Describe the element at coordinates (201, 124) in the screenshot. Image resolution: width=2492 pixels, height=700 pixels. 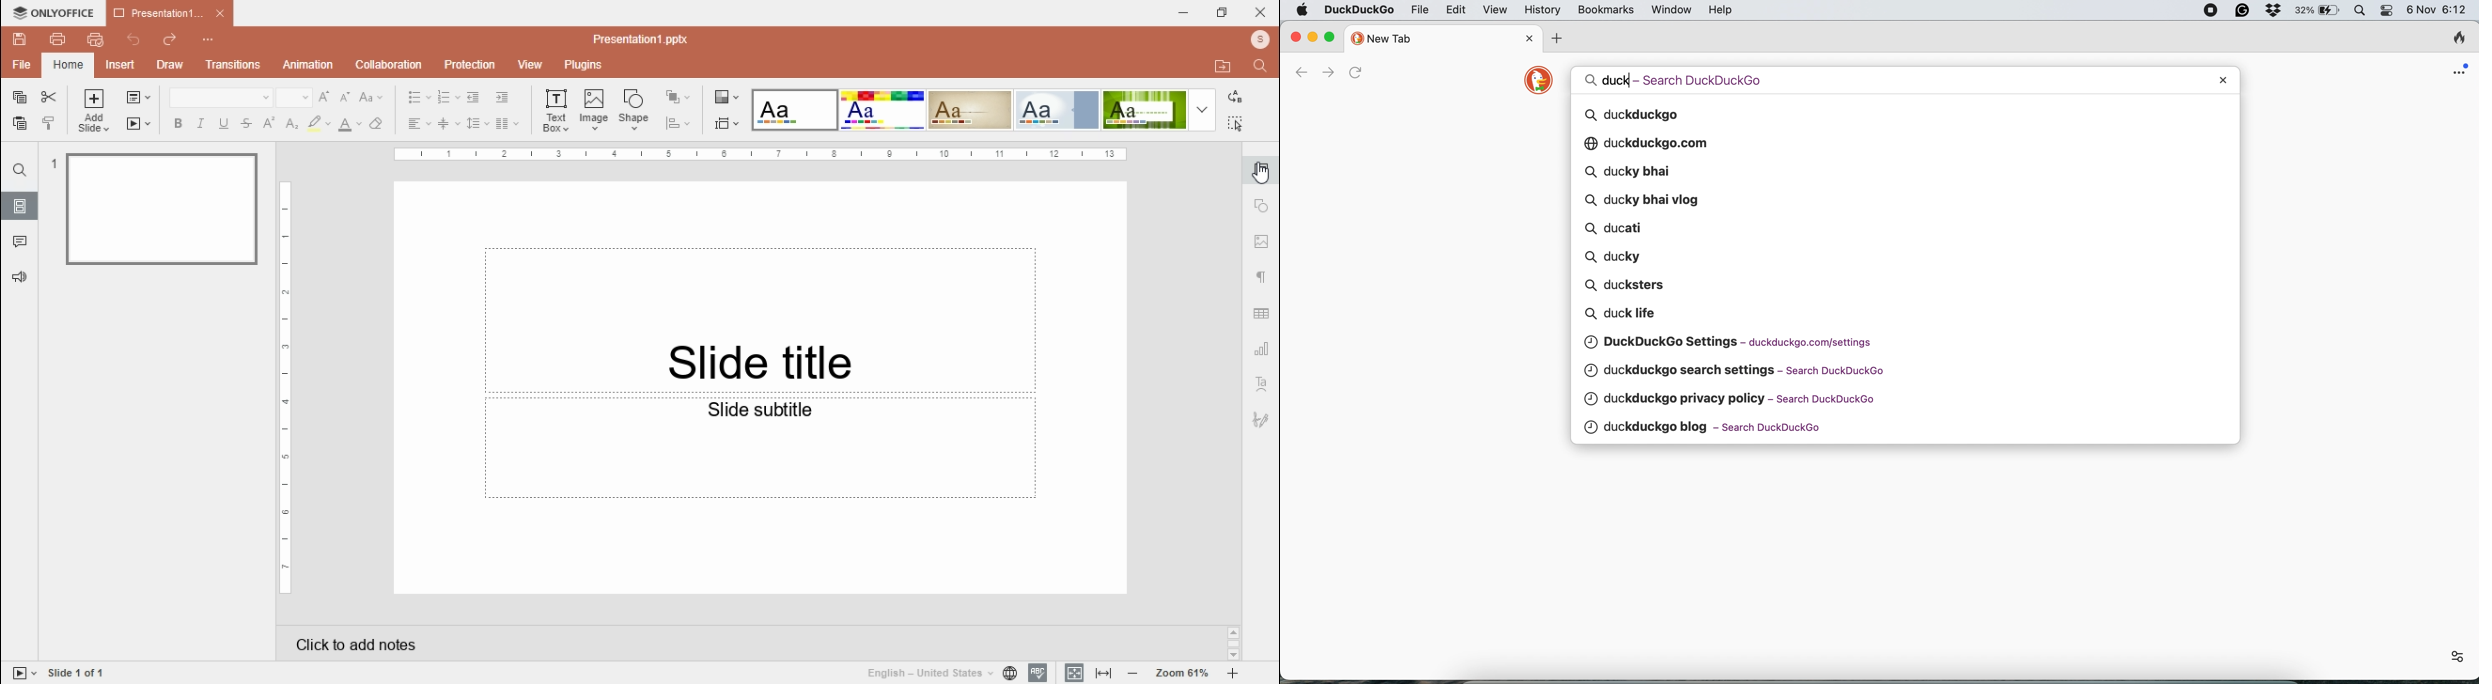
I see `italics` at that location.